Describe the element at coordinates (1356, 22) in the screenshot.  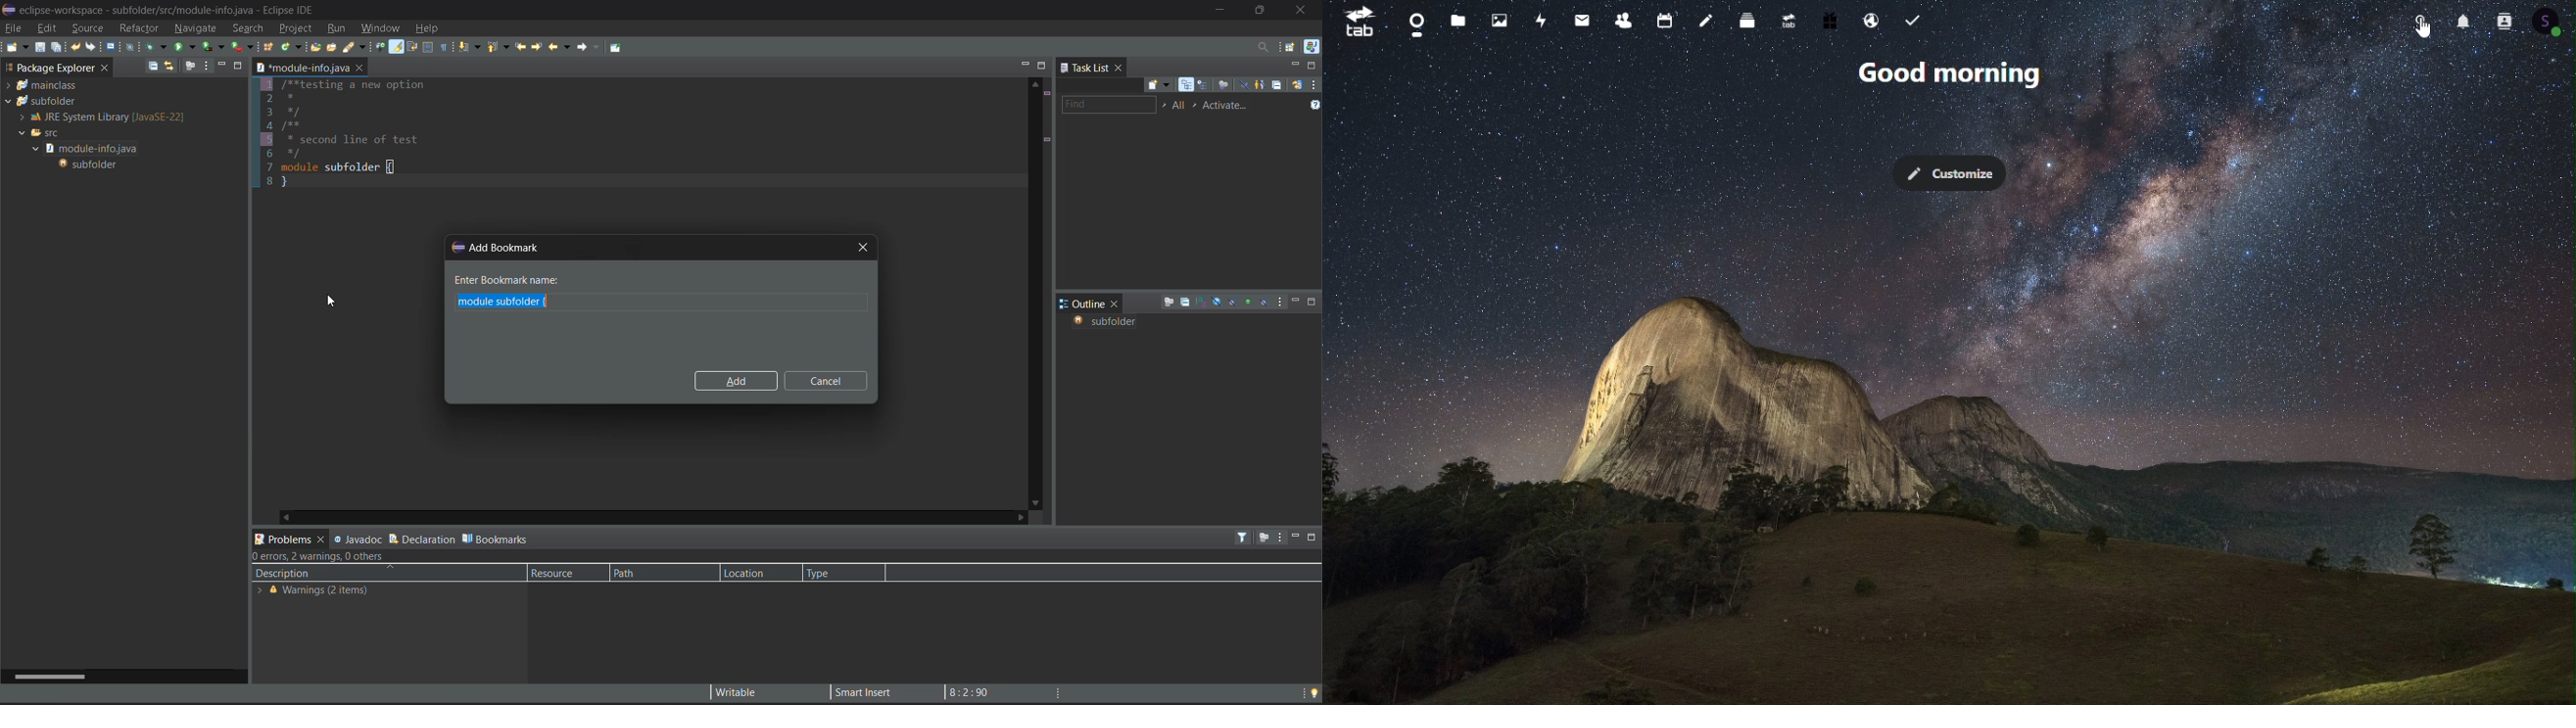
I see `tab` at that location.